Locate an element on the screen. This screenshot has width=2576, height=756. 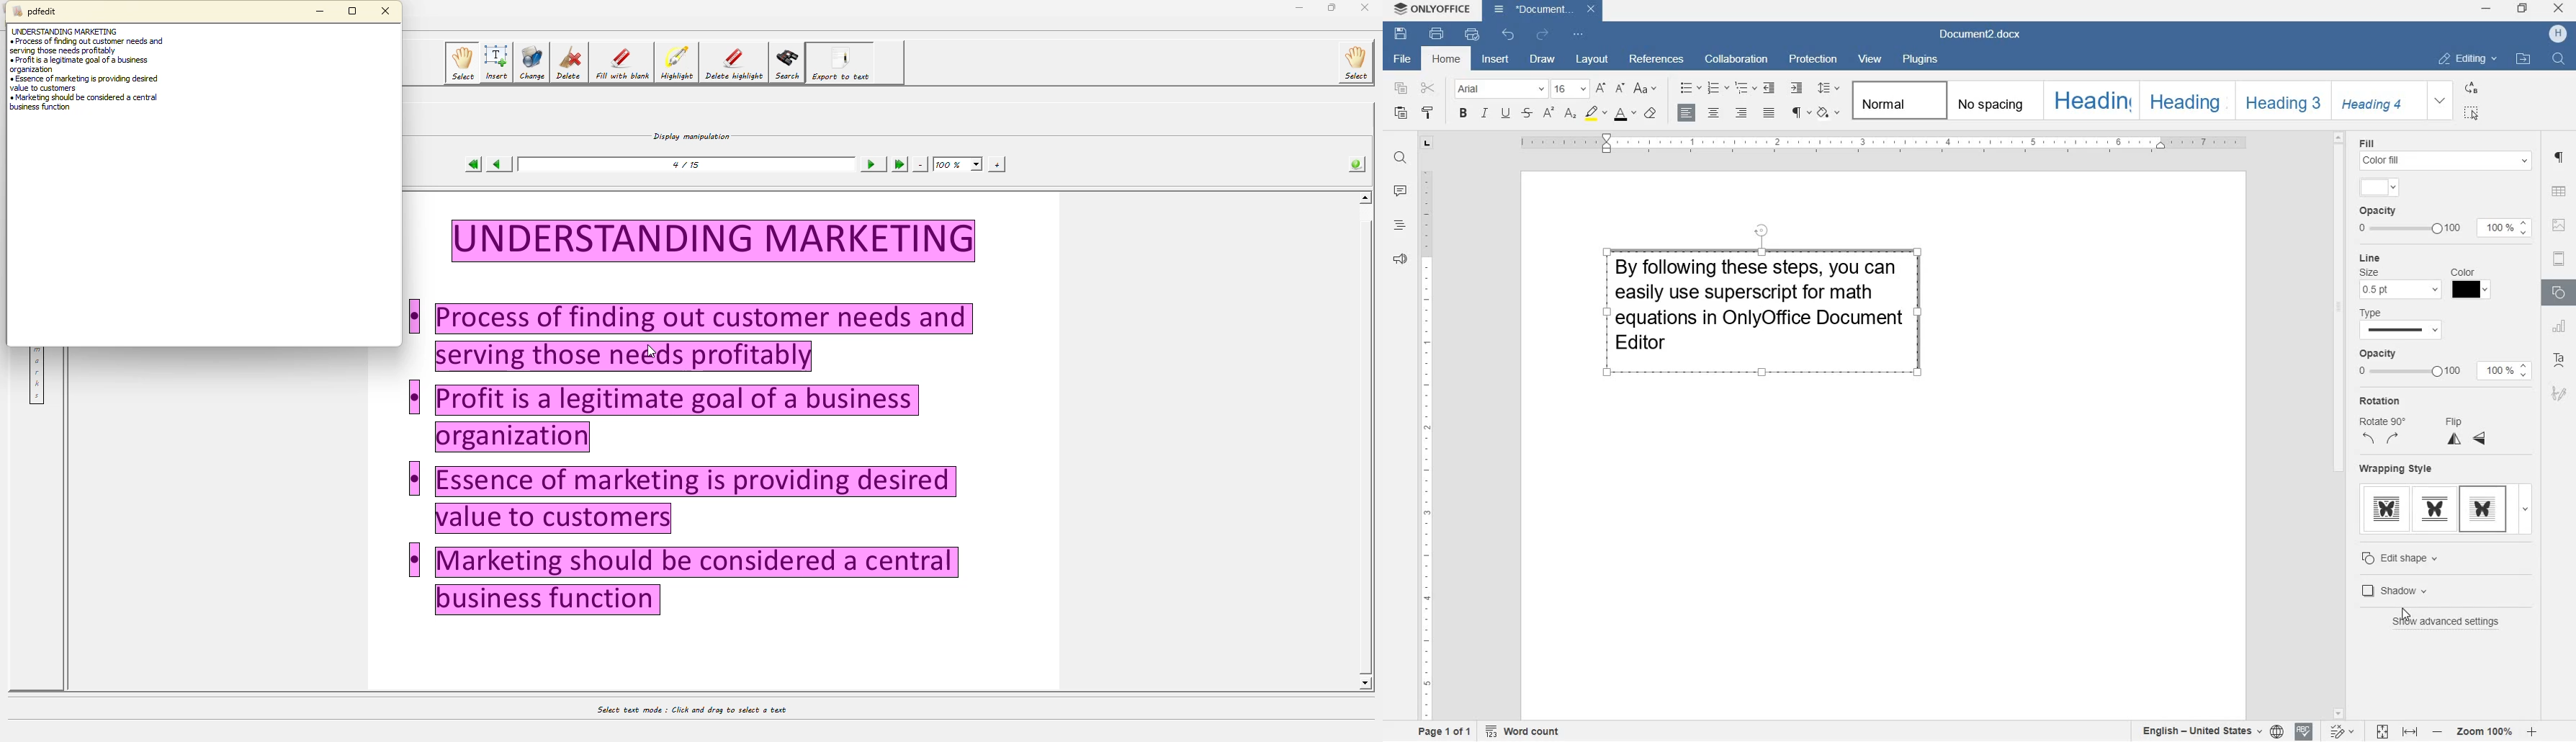
right alignment is located at coordinates (1742, 114).